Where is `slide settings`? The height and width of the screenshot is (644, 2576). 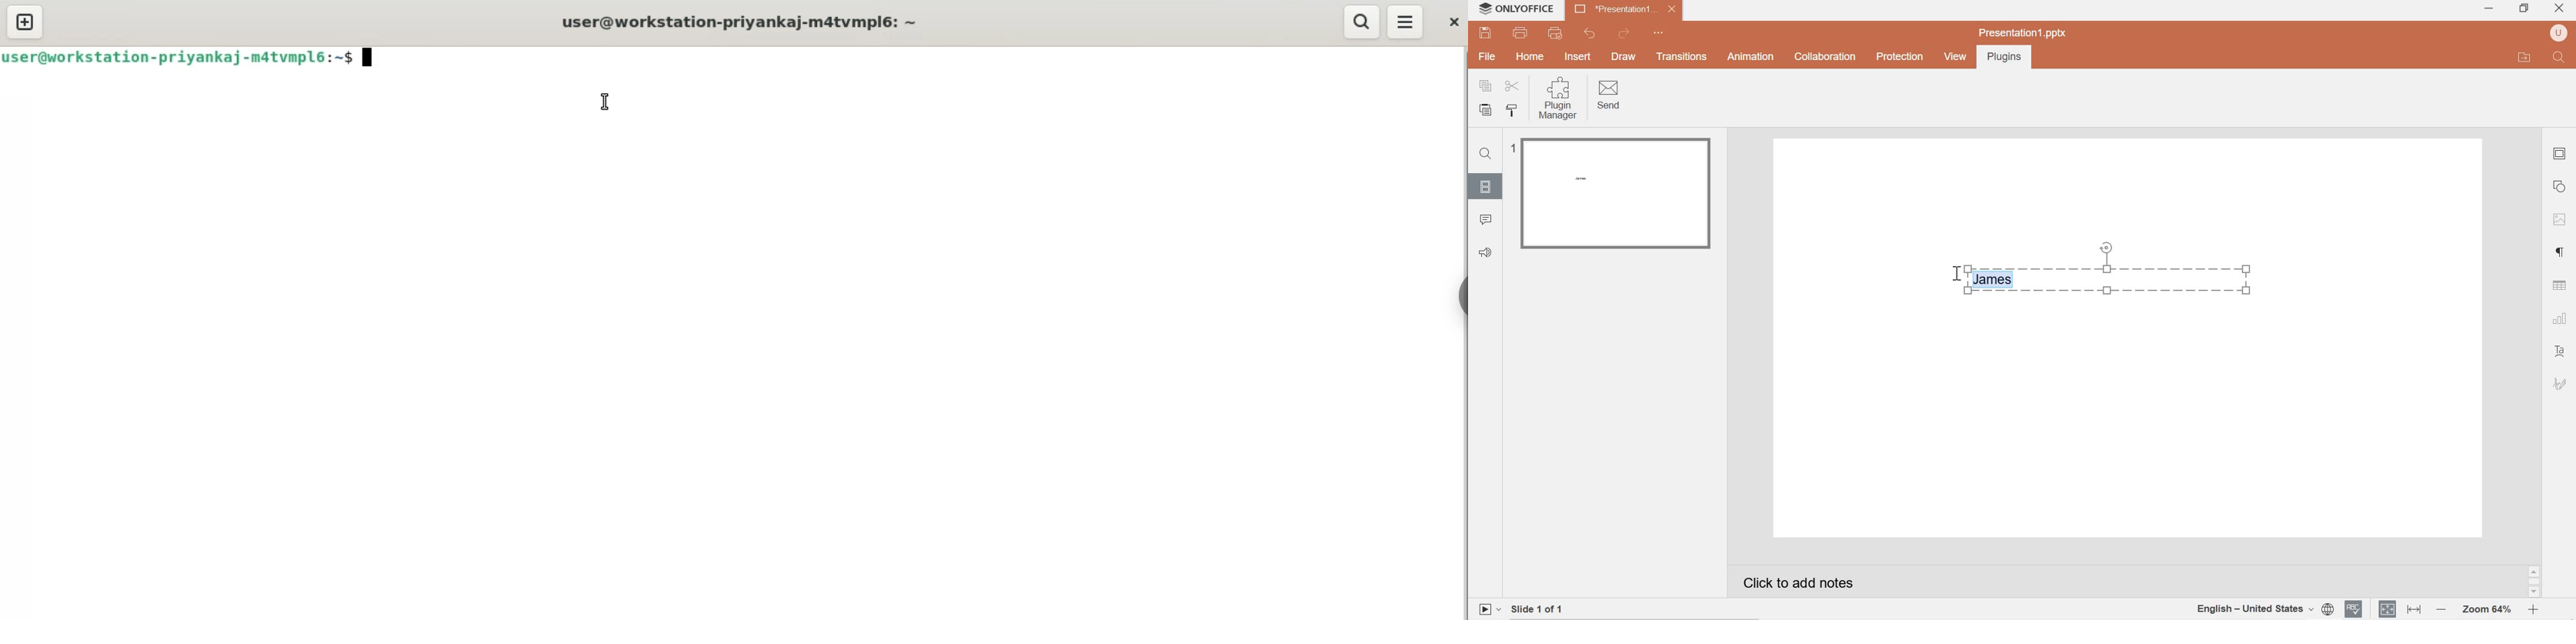 slide settings is located at coordinates (2560, 154).